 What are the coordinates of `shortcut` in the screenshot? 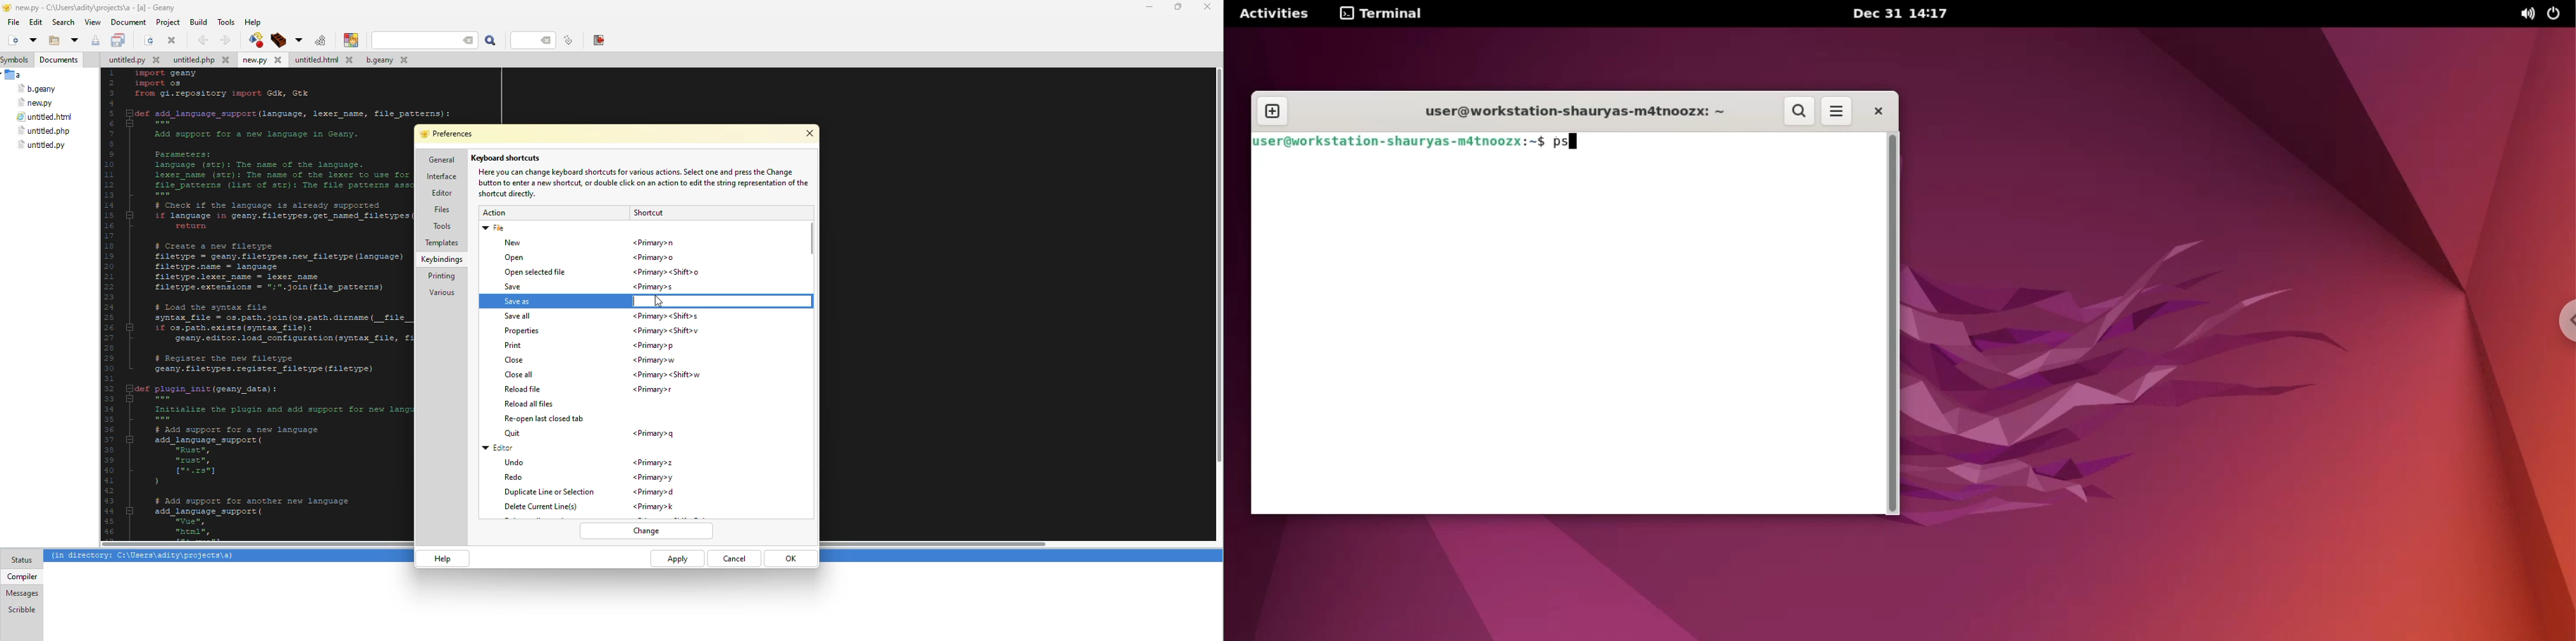 It's located at (655, 507).